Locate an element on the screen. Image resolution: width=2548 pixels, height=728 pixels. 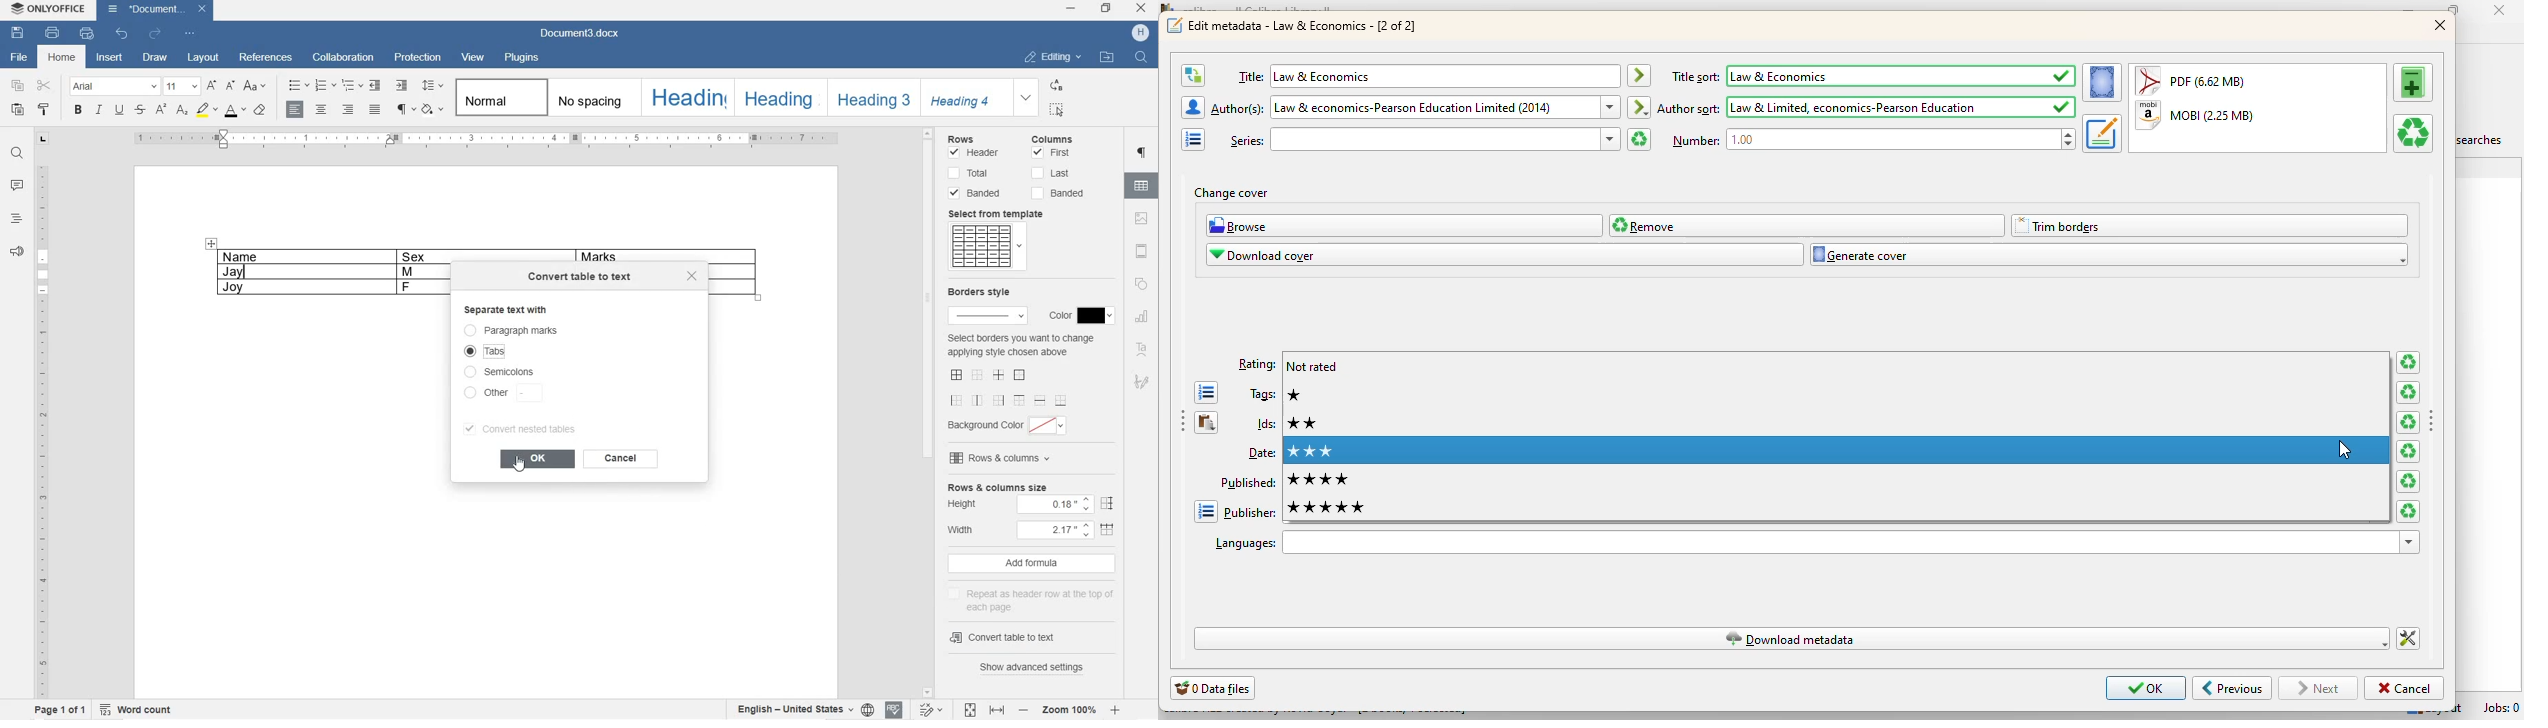
download cover is located at coordinates (1505, 255).